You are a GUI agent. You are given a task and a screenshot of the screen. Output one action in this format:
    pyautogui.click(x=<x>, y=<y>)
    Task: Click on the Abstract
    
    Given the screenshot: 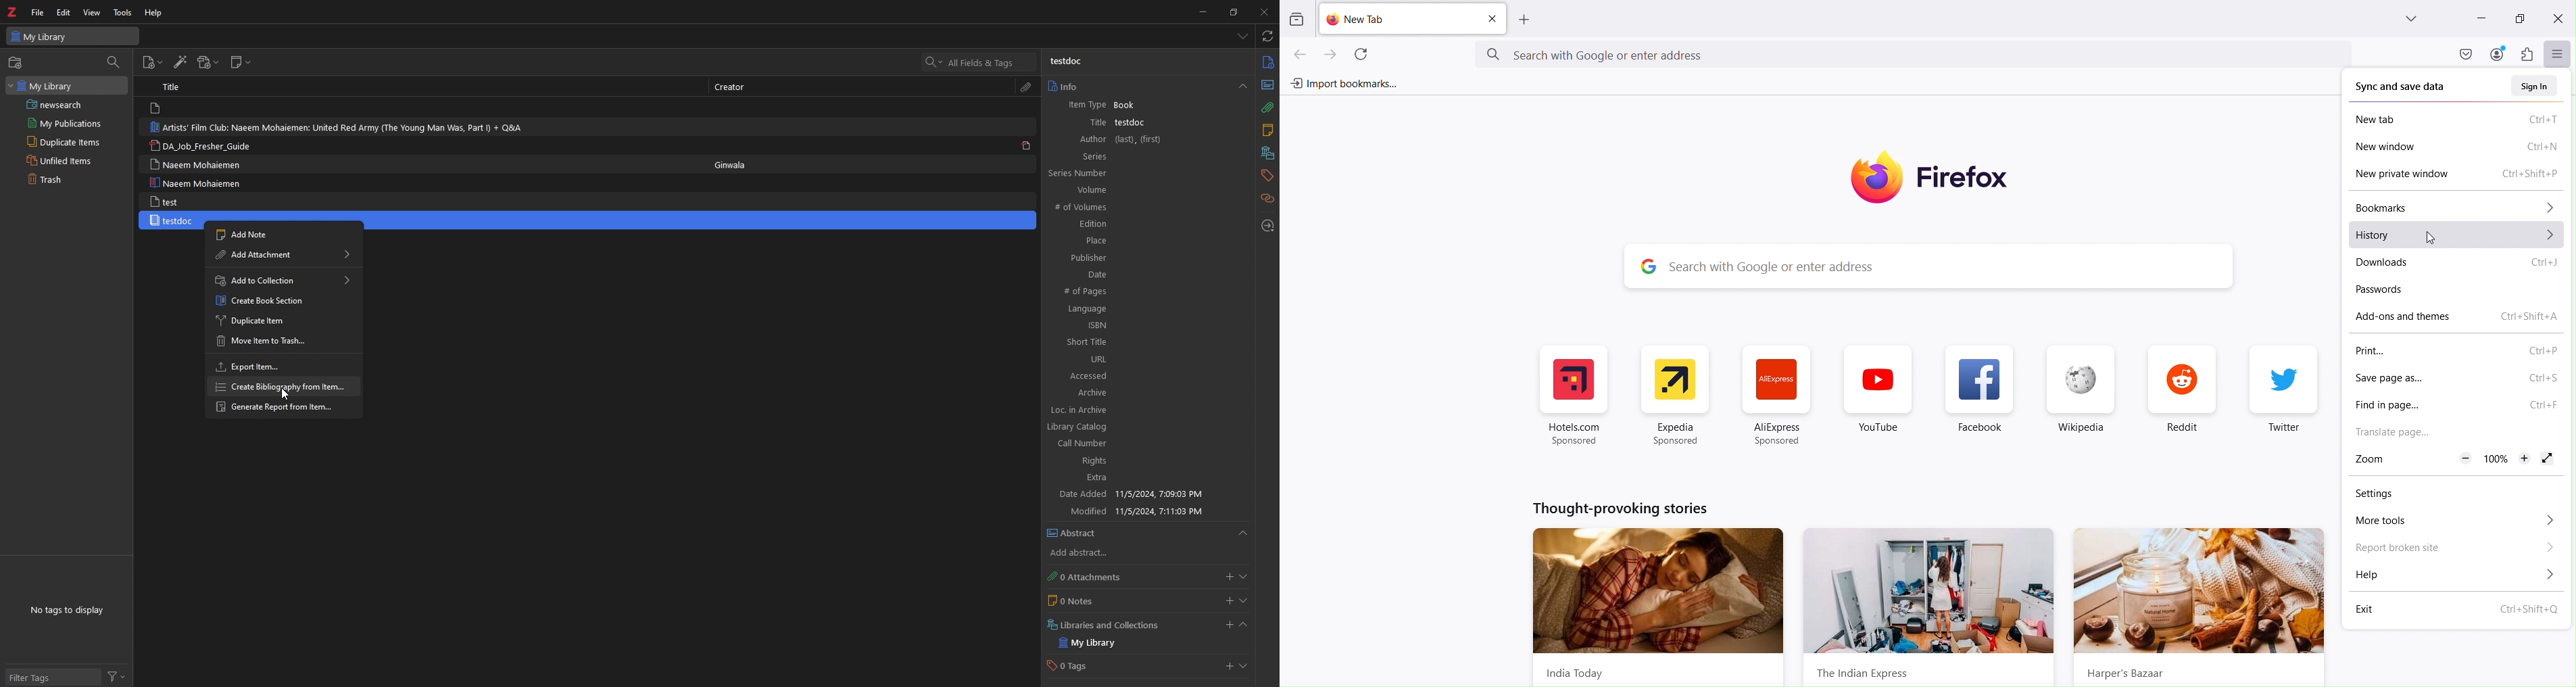 What is the action you would take?
    pyautogui.click(x=1148, y=534)
    